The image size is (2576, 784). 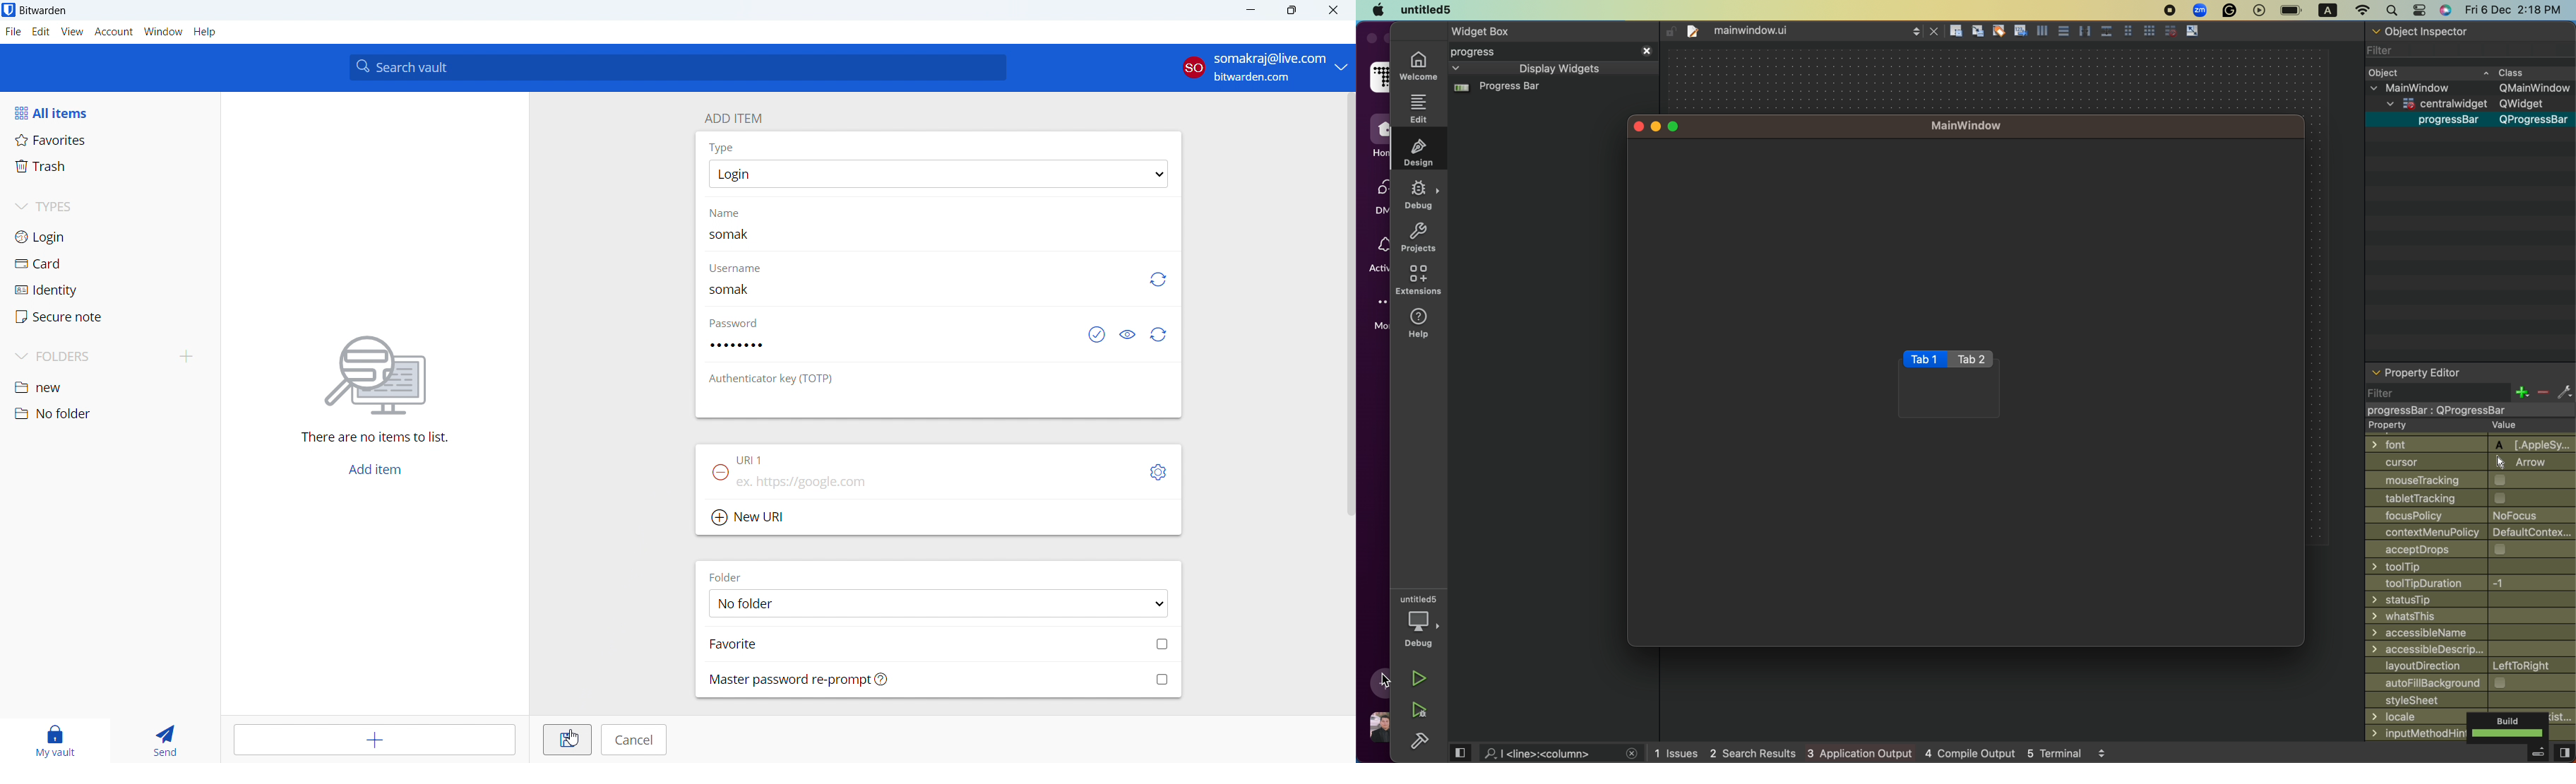 What do you see at coordinates (43, 11) in the screenshot?
I see `title` at bounding box center [43, 11].